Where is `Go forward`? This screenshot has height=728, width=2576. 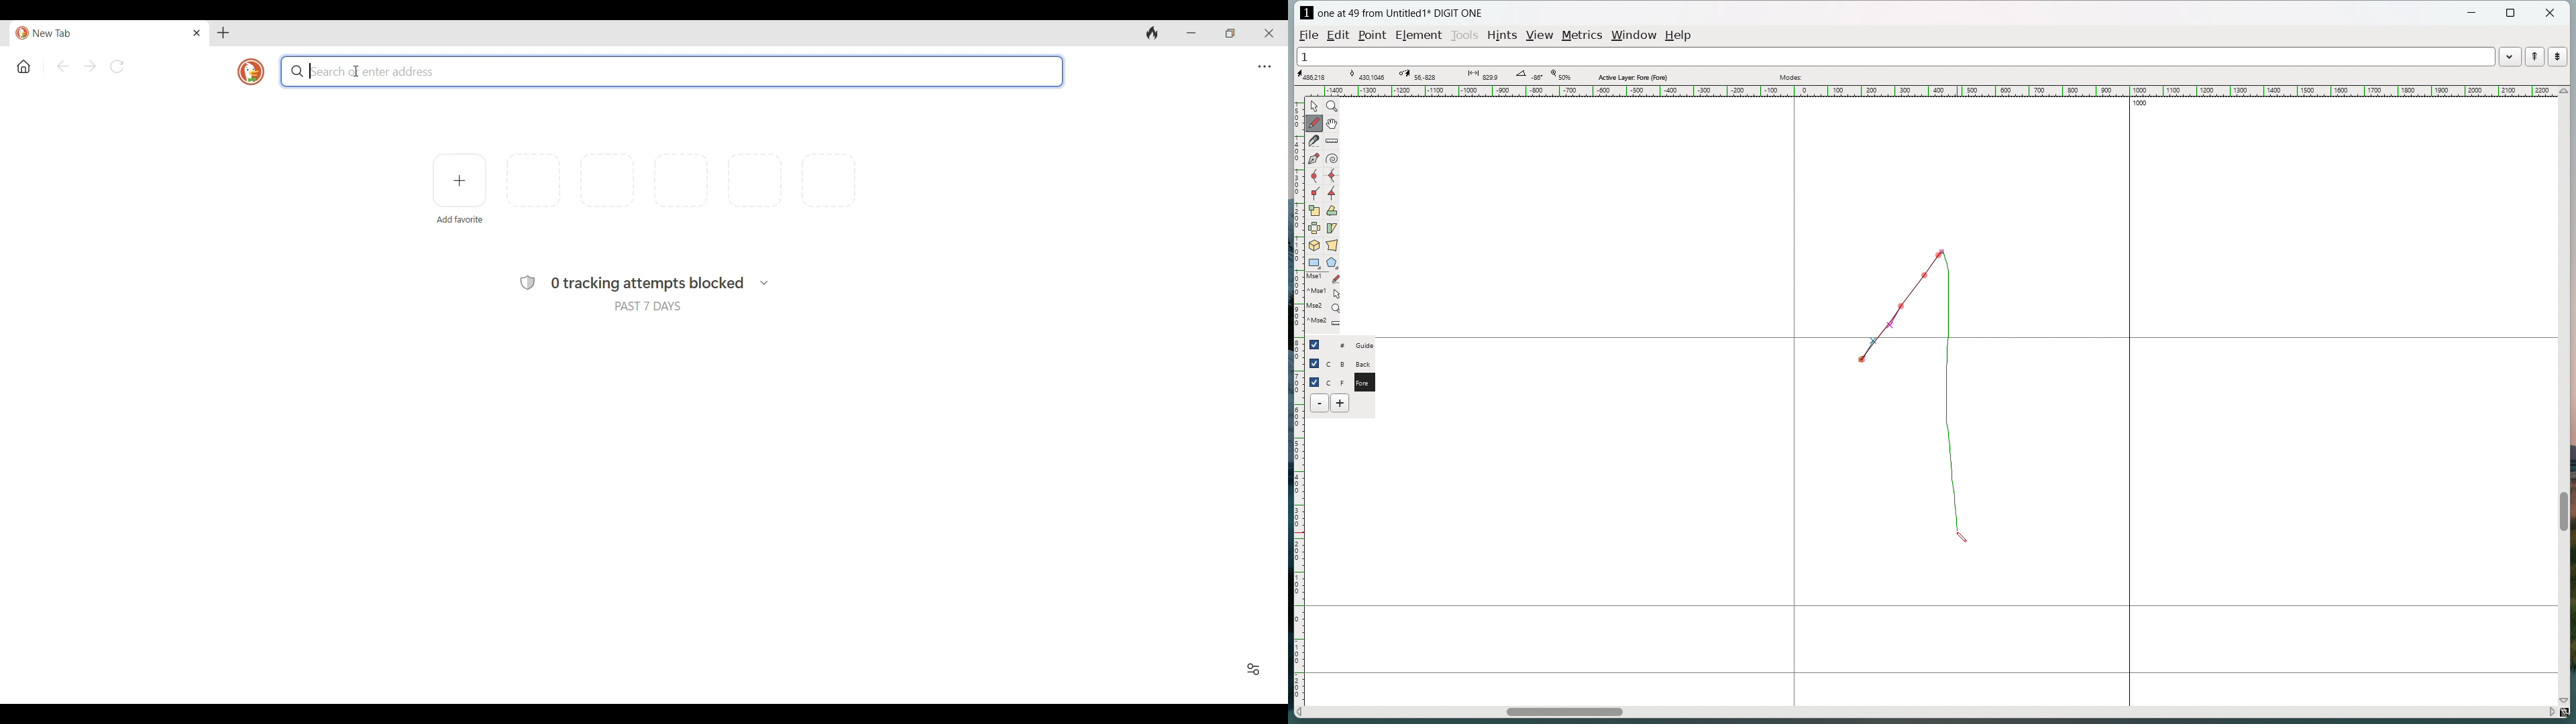
Go forward is located at coordinates (90, 66).